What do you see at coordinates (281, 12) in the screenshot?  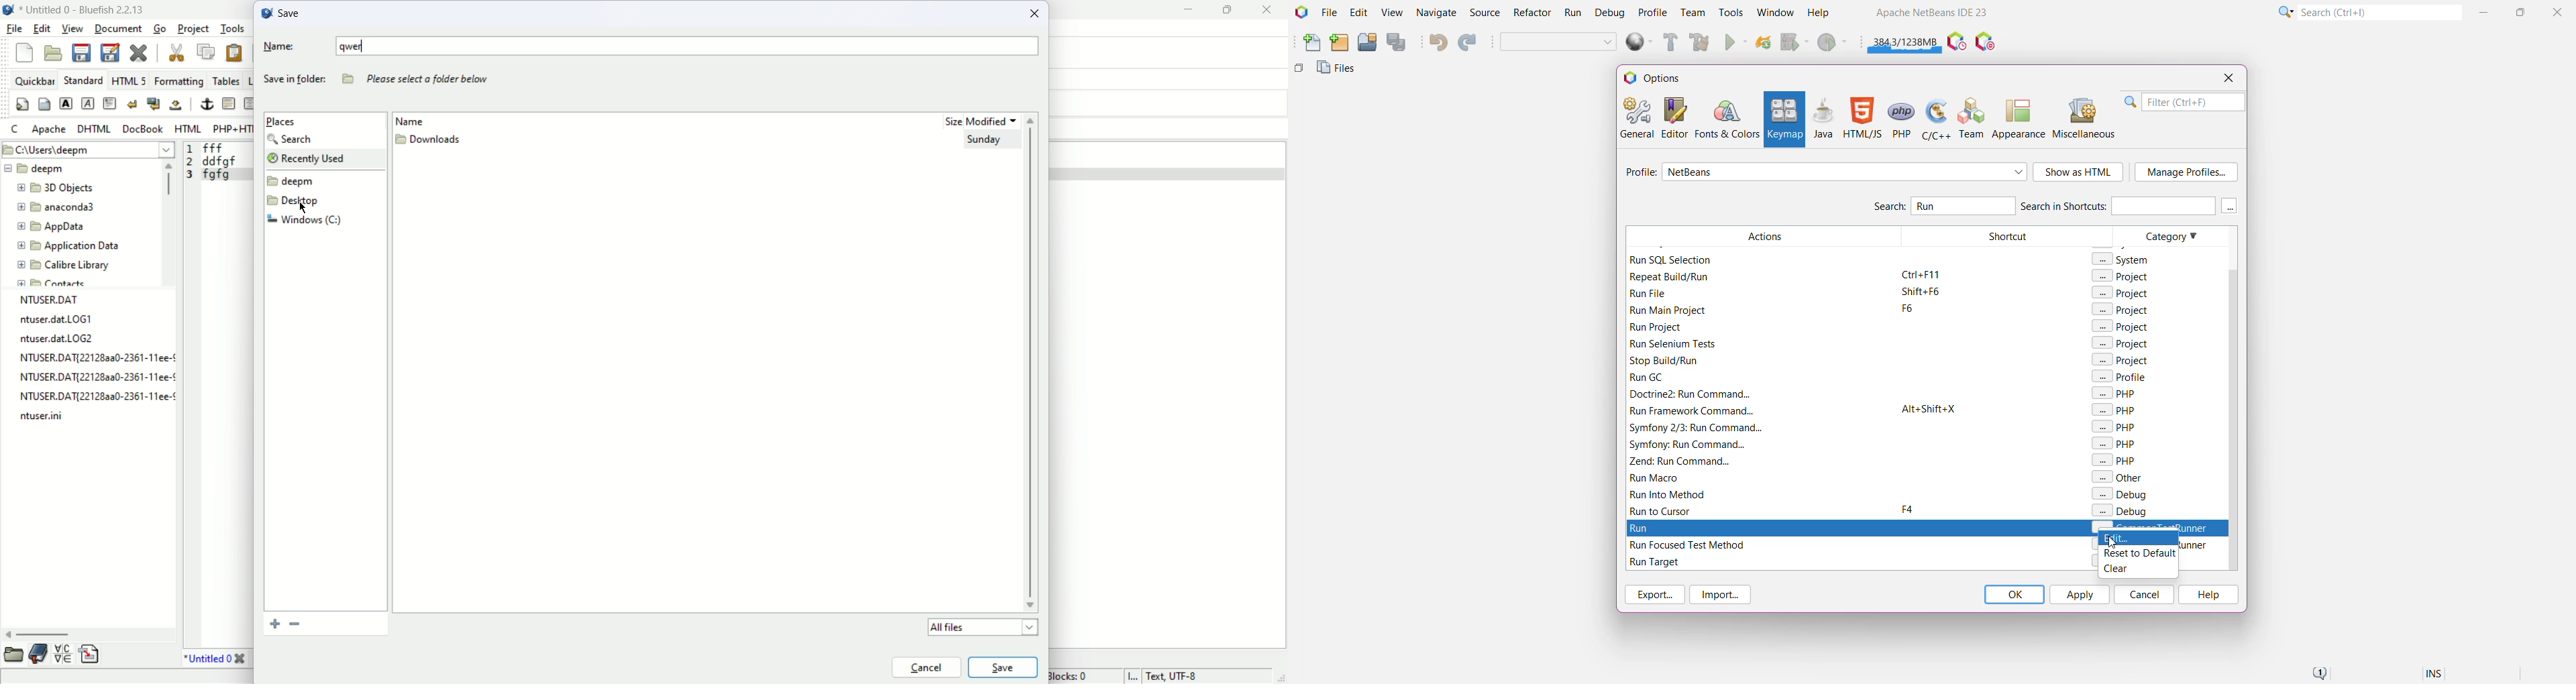 I see `save` at bounding box center [281, 12].